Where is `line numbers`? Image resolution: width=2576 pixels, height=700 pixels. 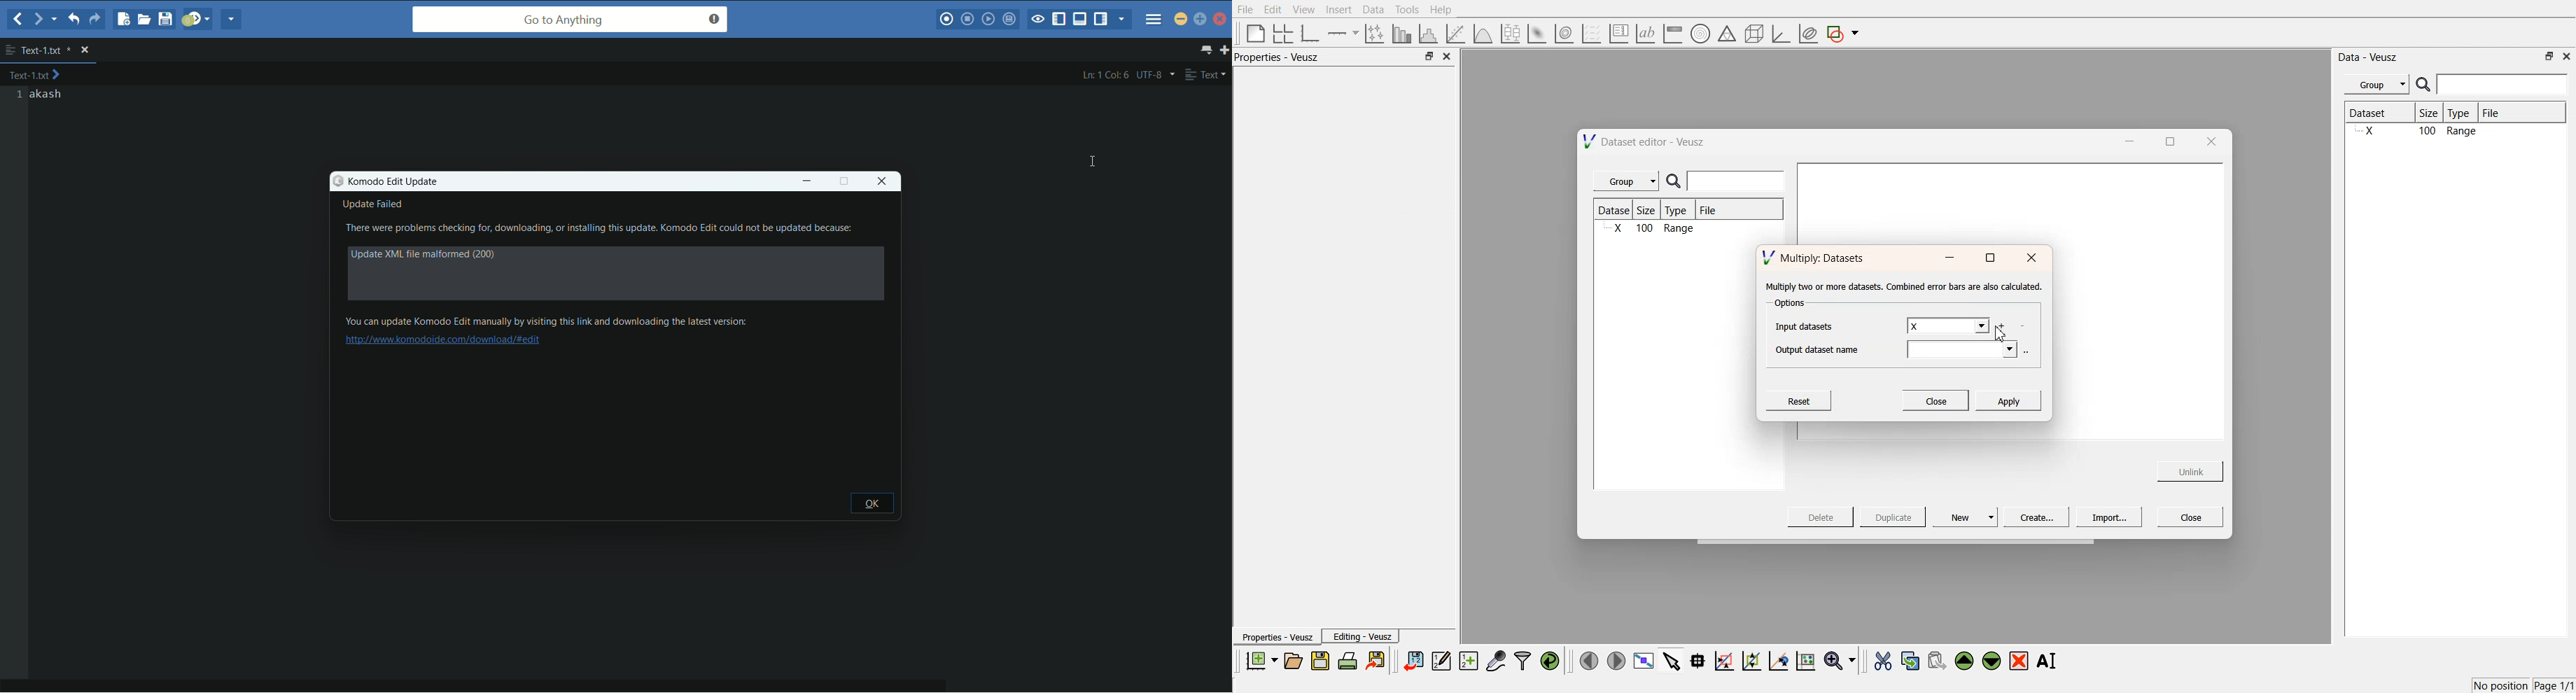
line numbers is located at coordinates (17, 96).